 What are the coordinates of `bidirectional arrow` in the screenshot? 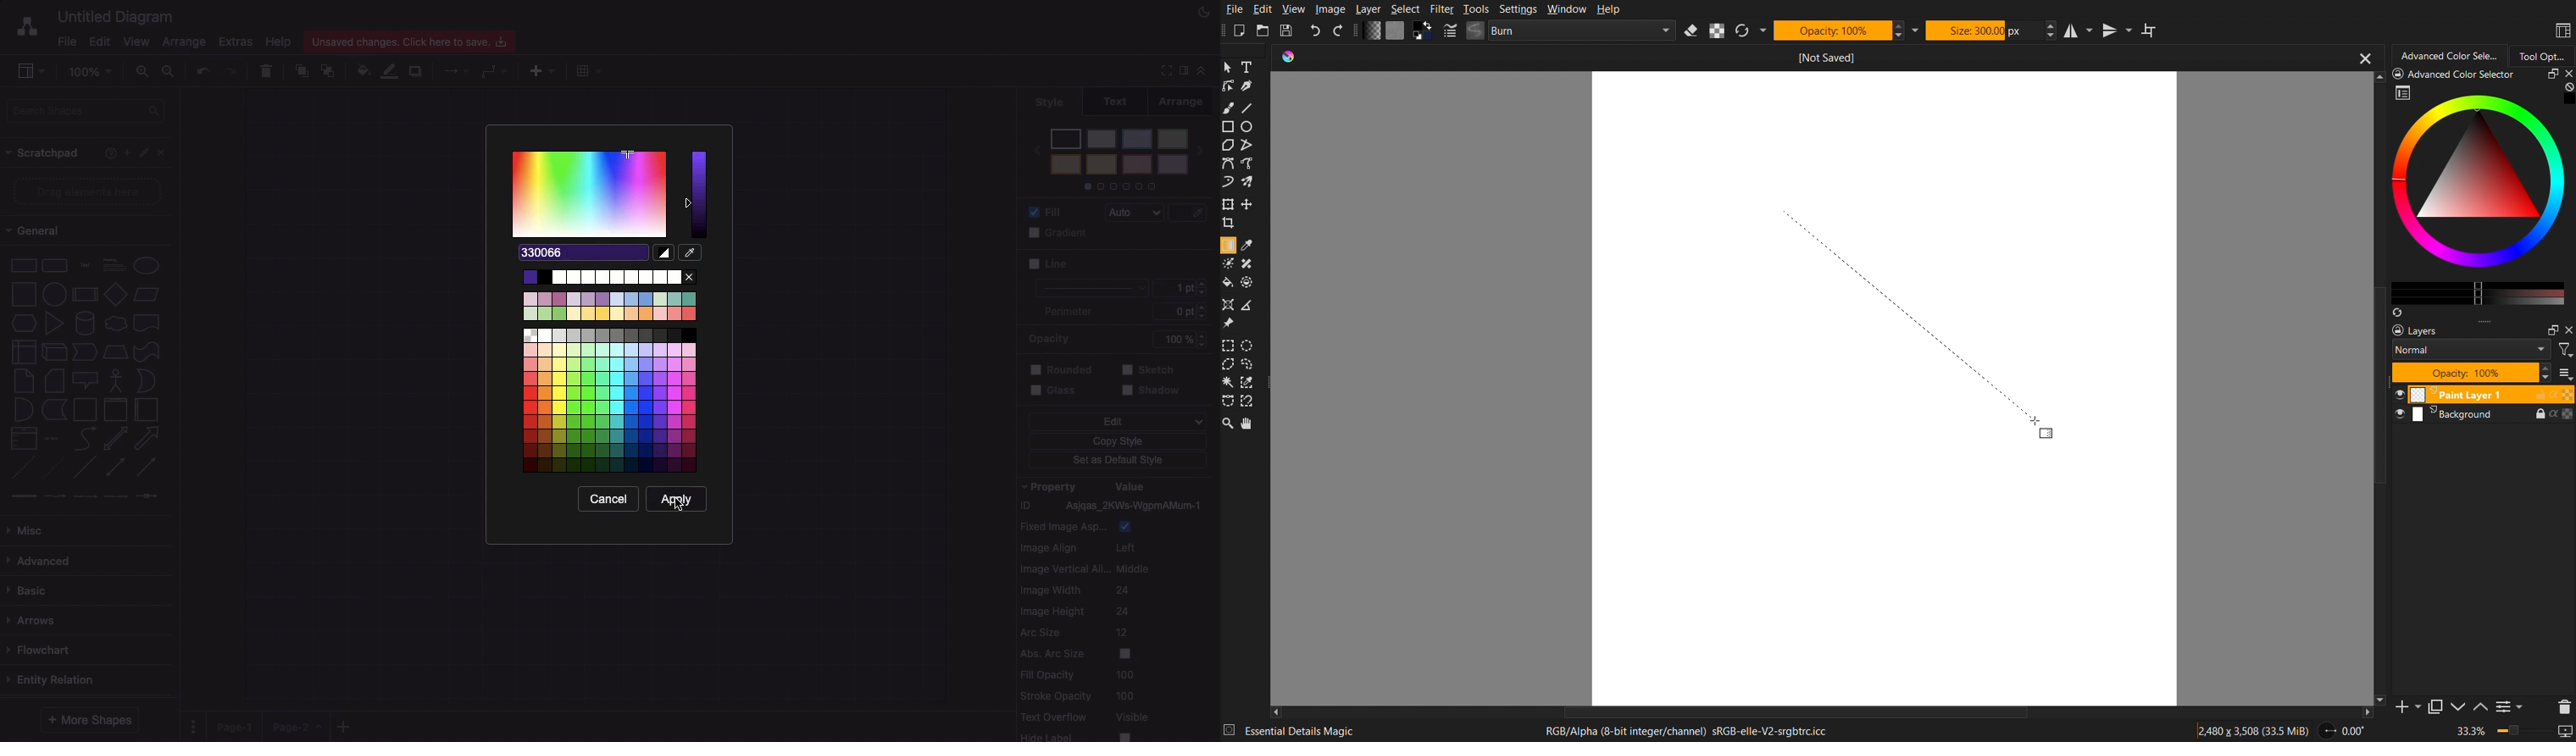 It's located at (115, 438).